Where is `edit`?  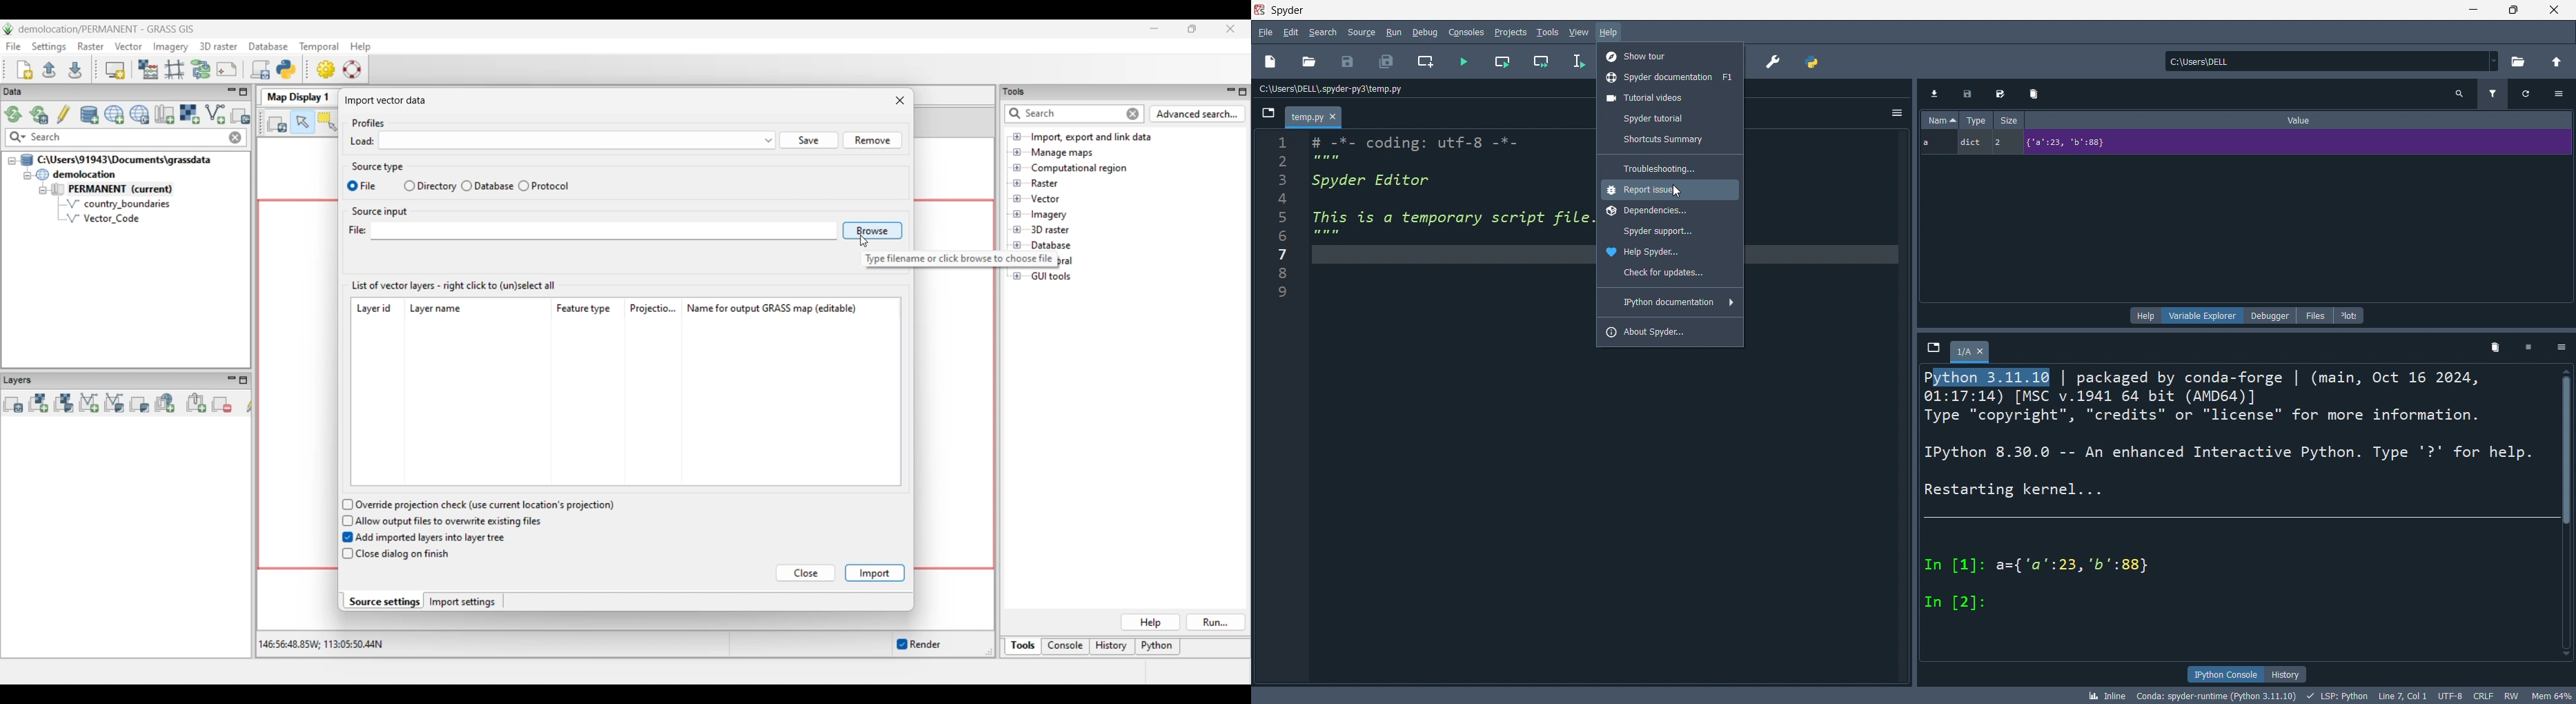
edit is located at coordinates (1290, 33).